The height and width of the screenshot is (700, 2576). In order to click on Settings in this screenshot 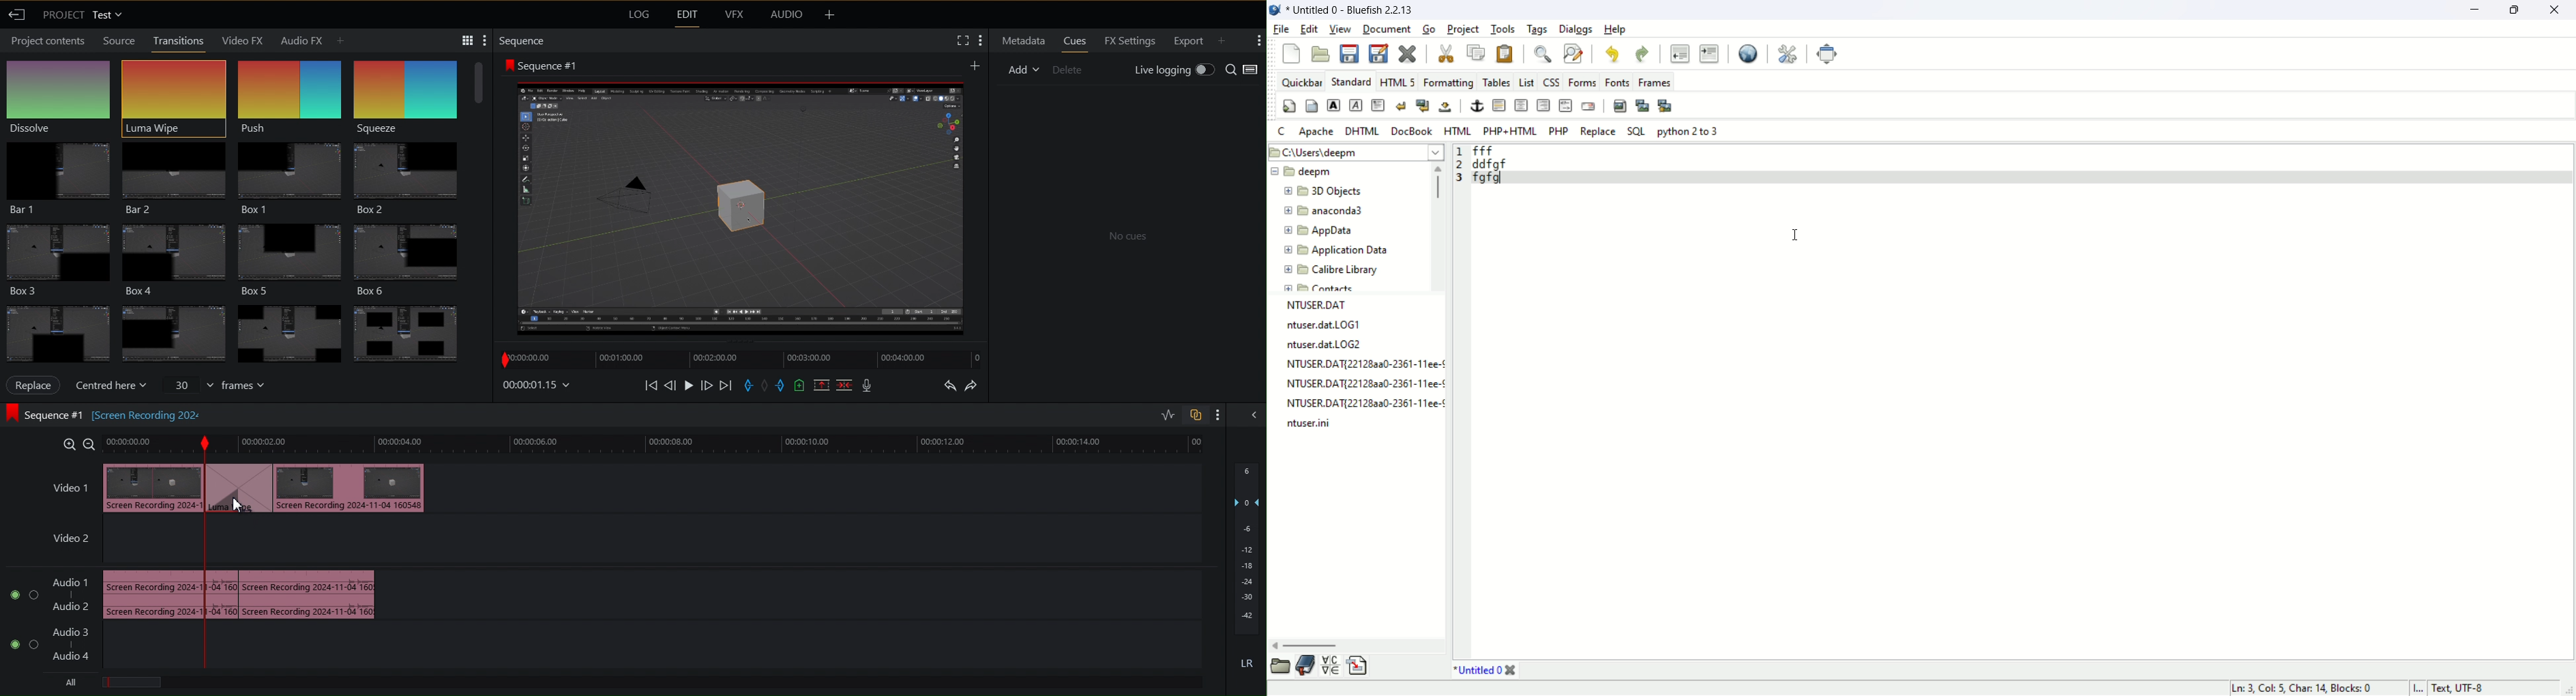, I will do `click(969, 41)`.